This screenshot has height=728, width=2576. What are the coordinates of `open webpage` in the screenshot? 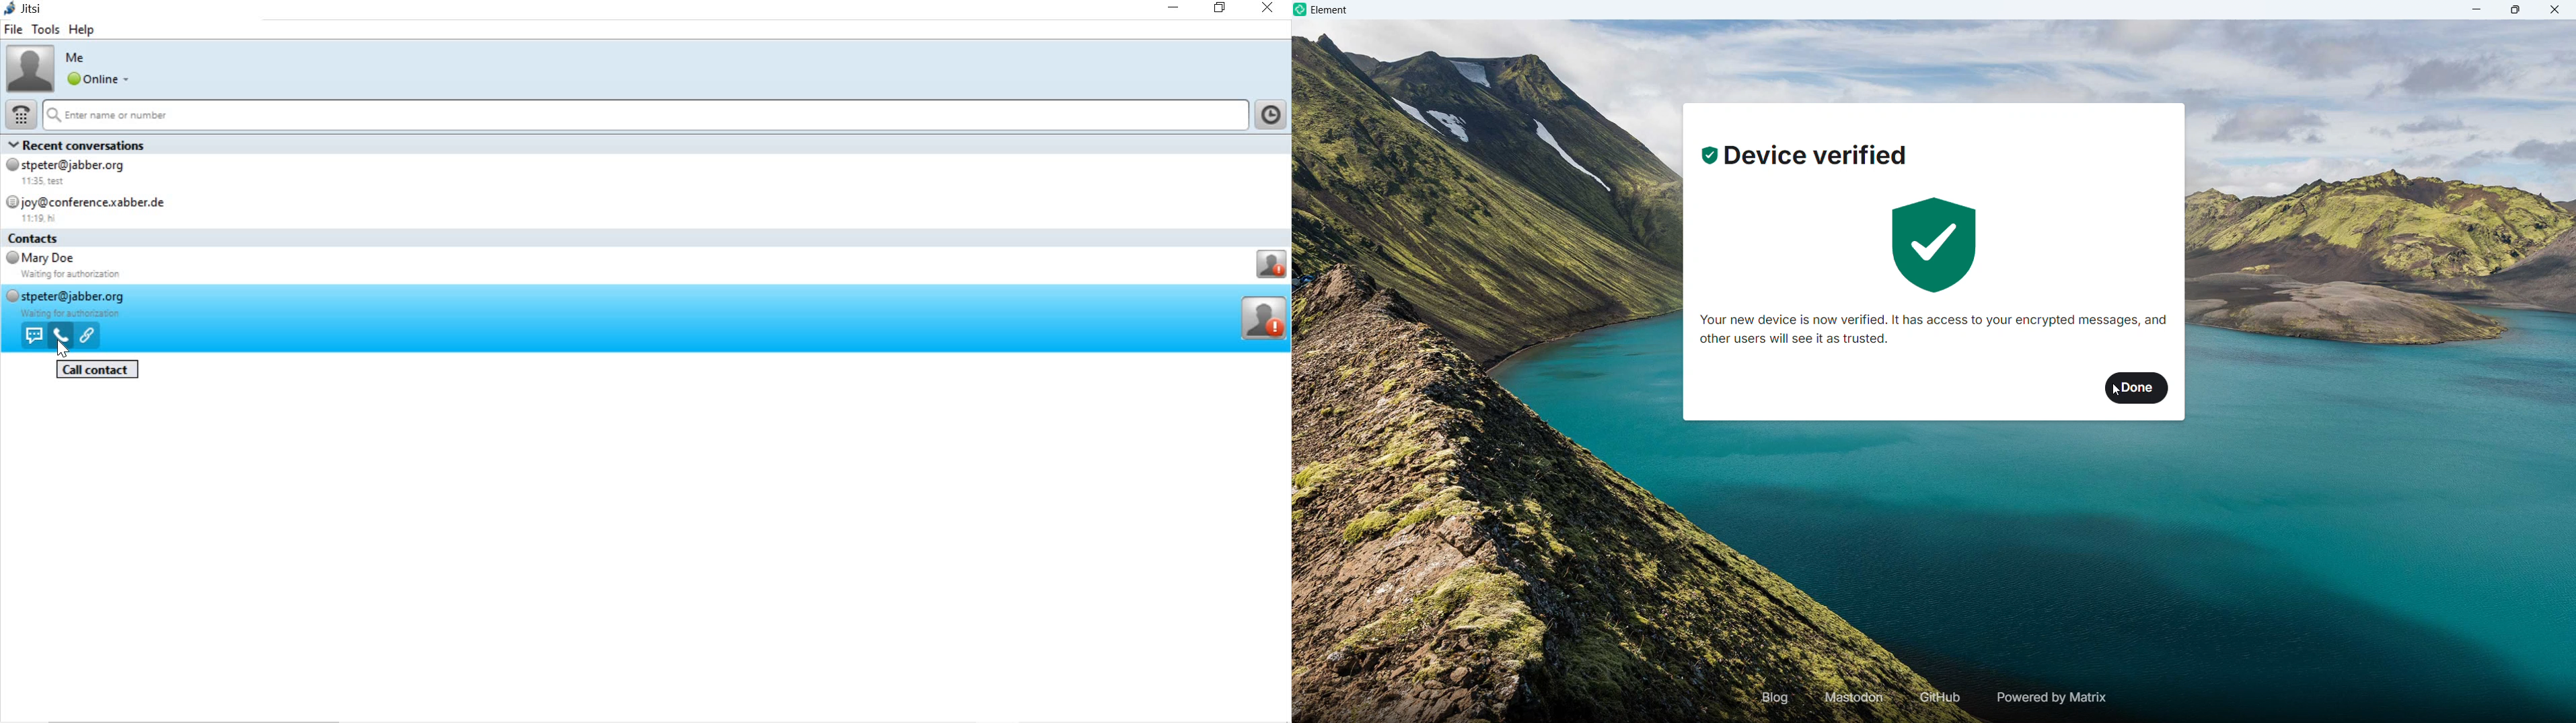 It's located at (89, 337).